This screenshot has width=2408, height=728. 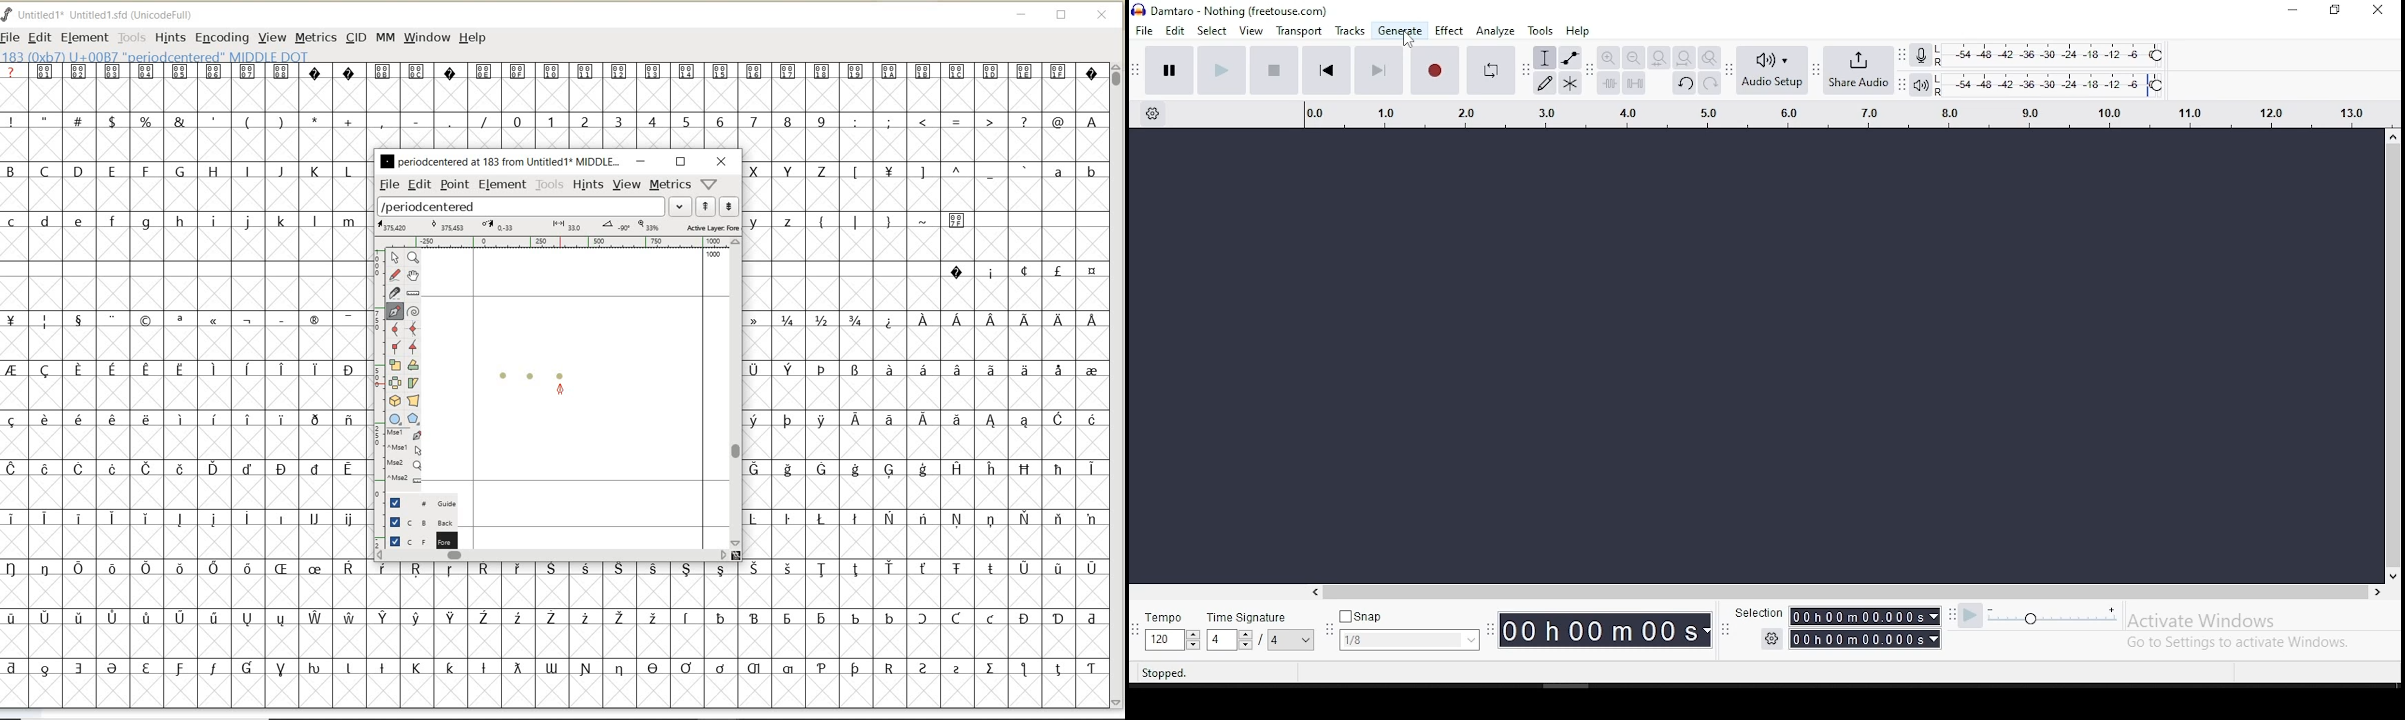 I want to click on pause, so click(x=1170, y=69).